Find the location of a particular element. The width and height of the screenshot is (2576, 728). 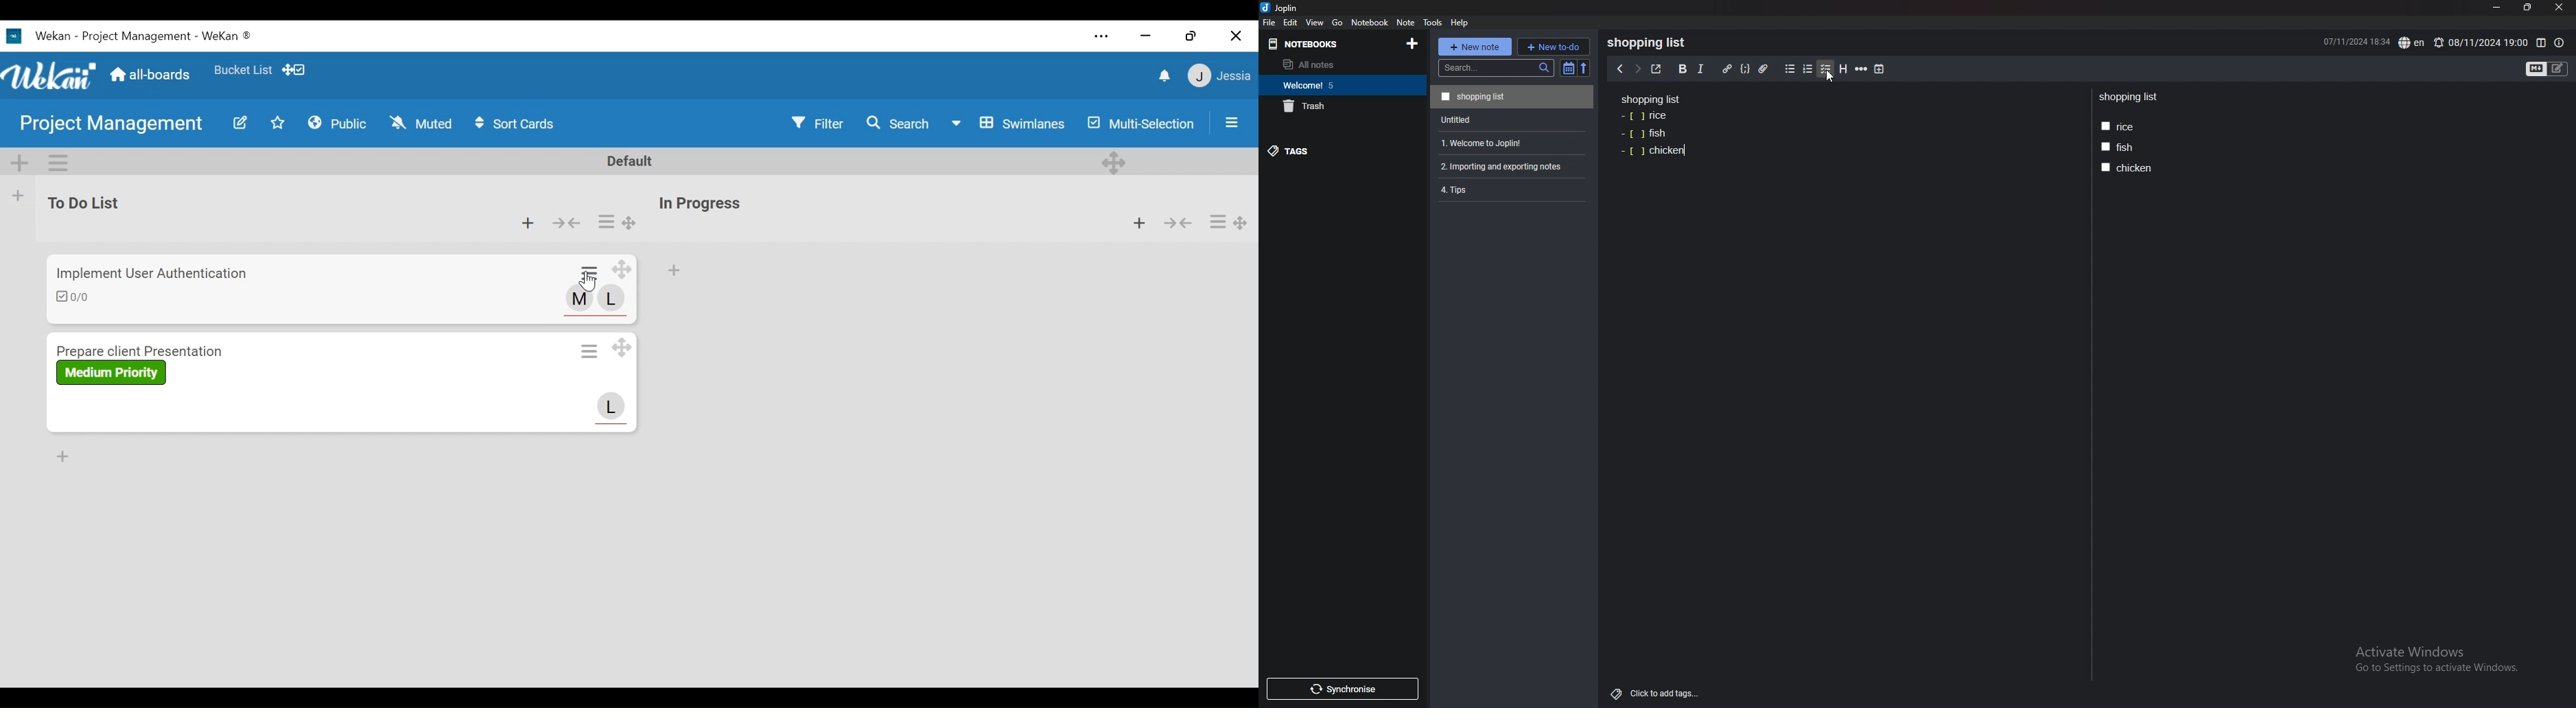

new note is located at coordinates (1474, 47).